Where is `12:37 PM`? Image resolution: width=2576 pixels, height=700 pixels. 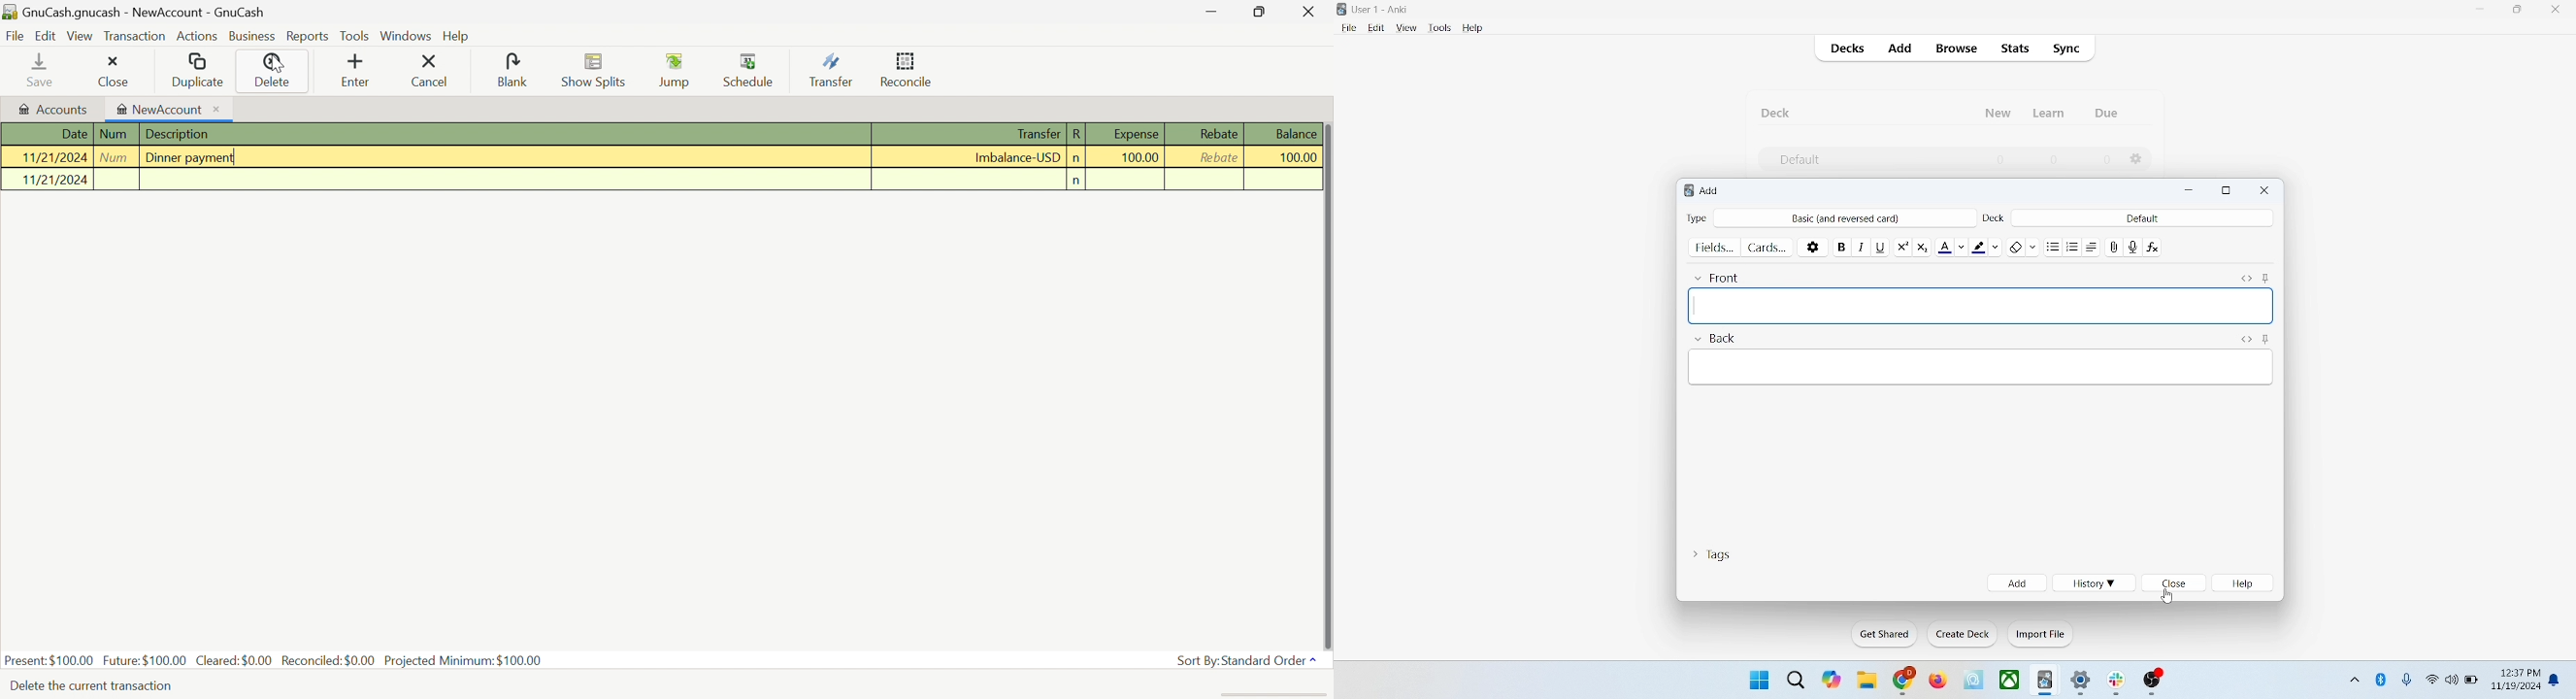 12:37 PM is located at coordinates (2519, 673).